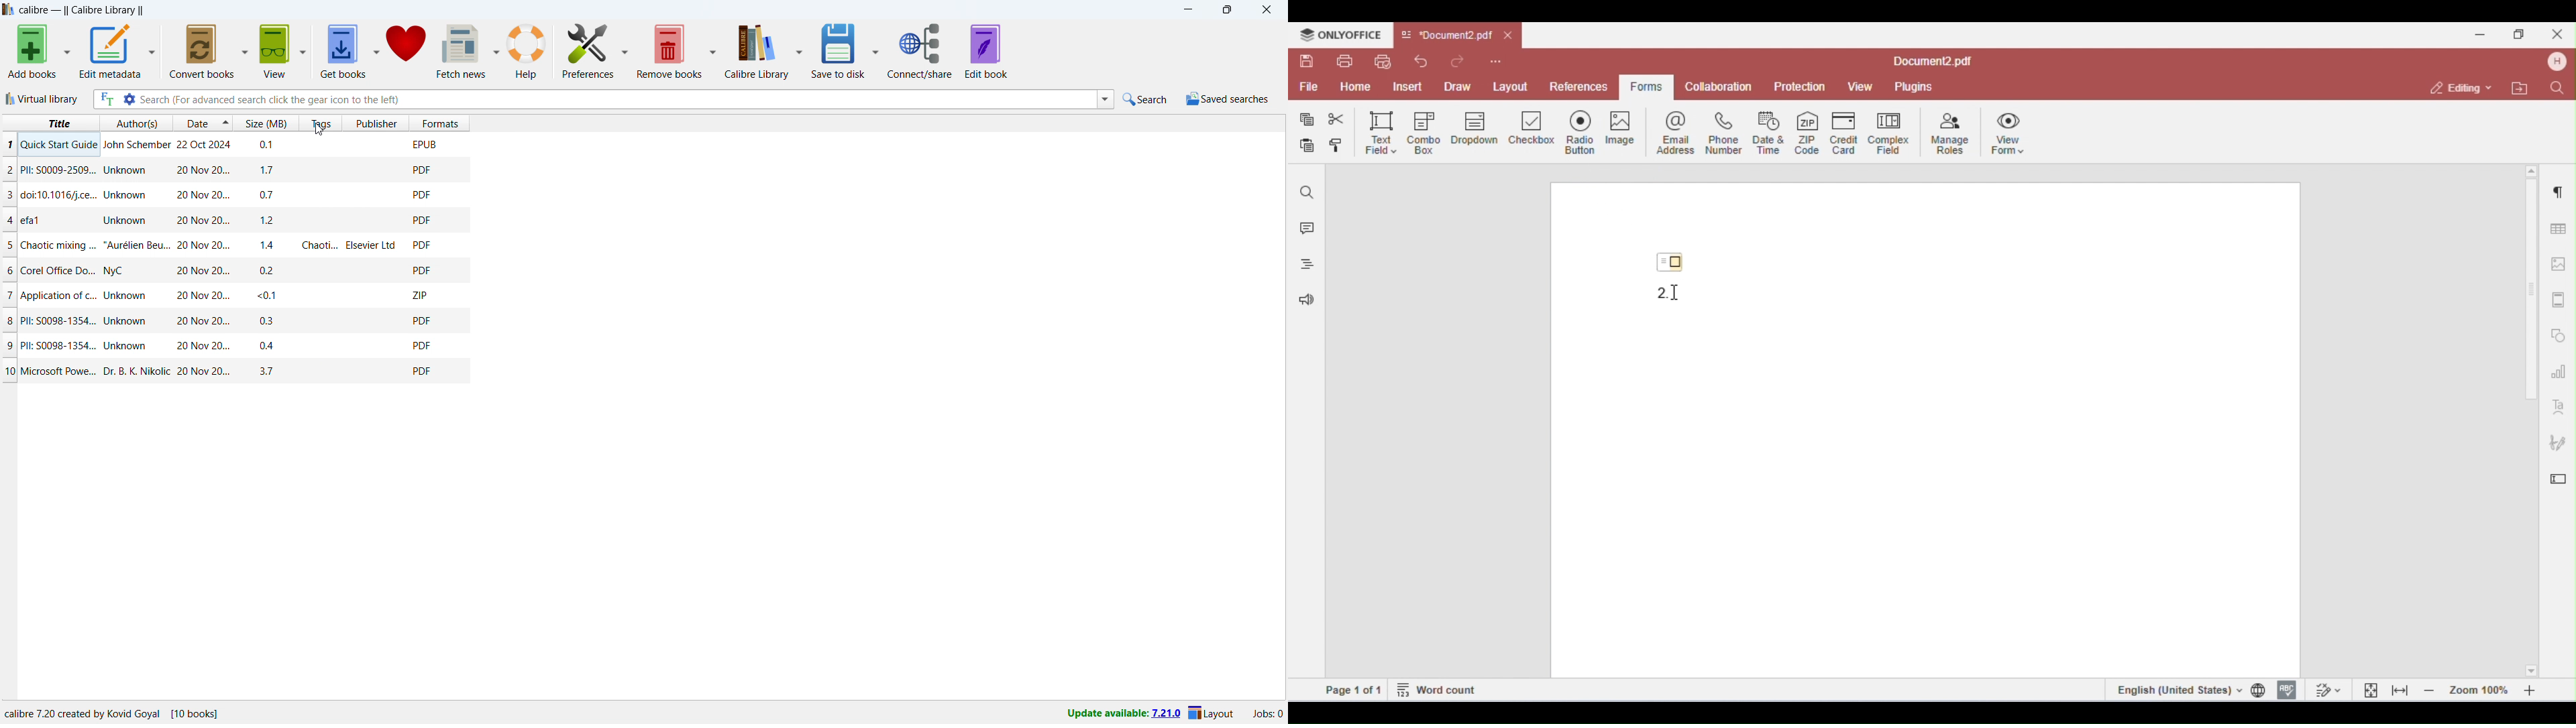 Image resolution: width=2576 pixels, height=728 pixels. I want to click on title, so click(50, 121).